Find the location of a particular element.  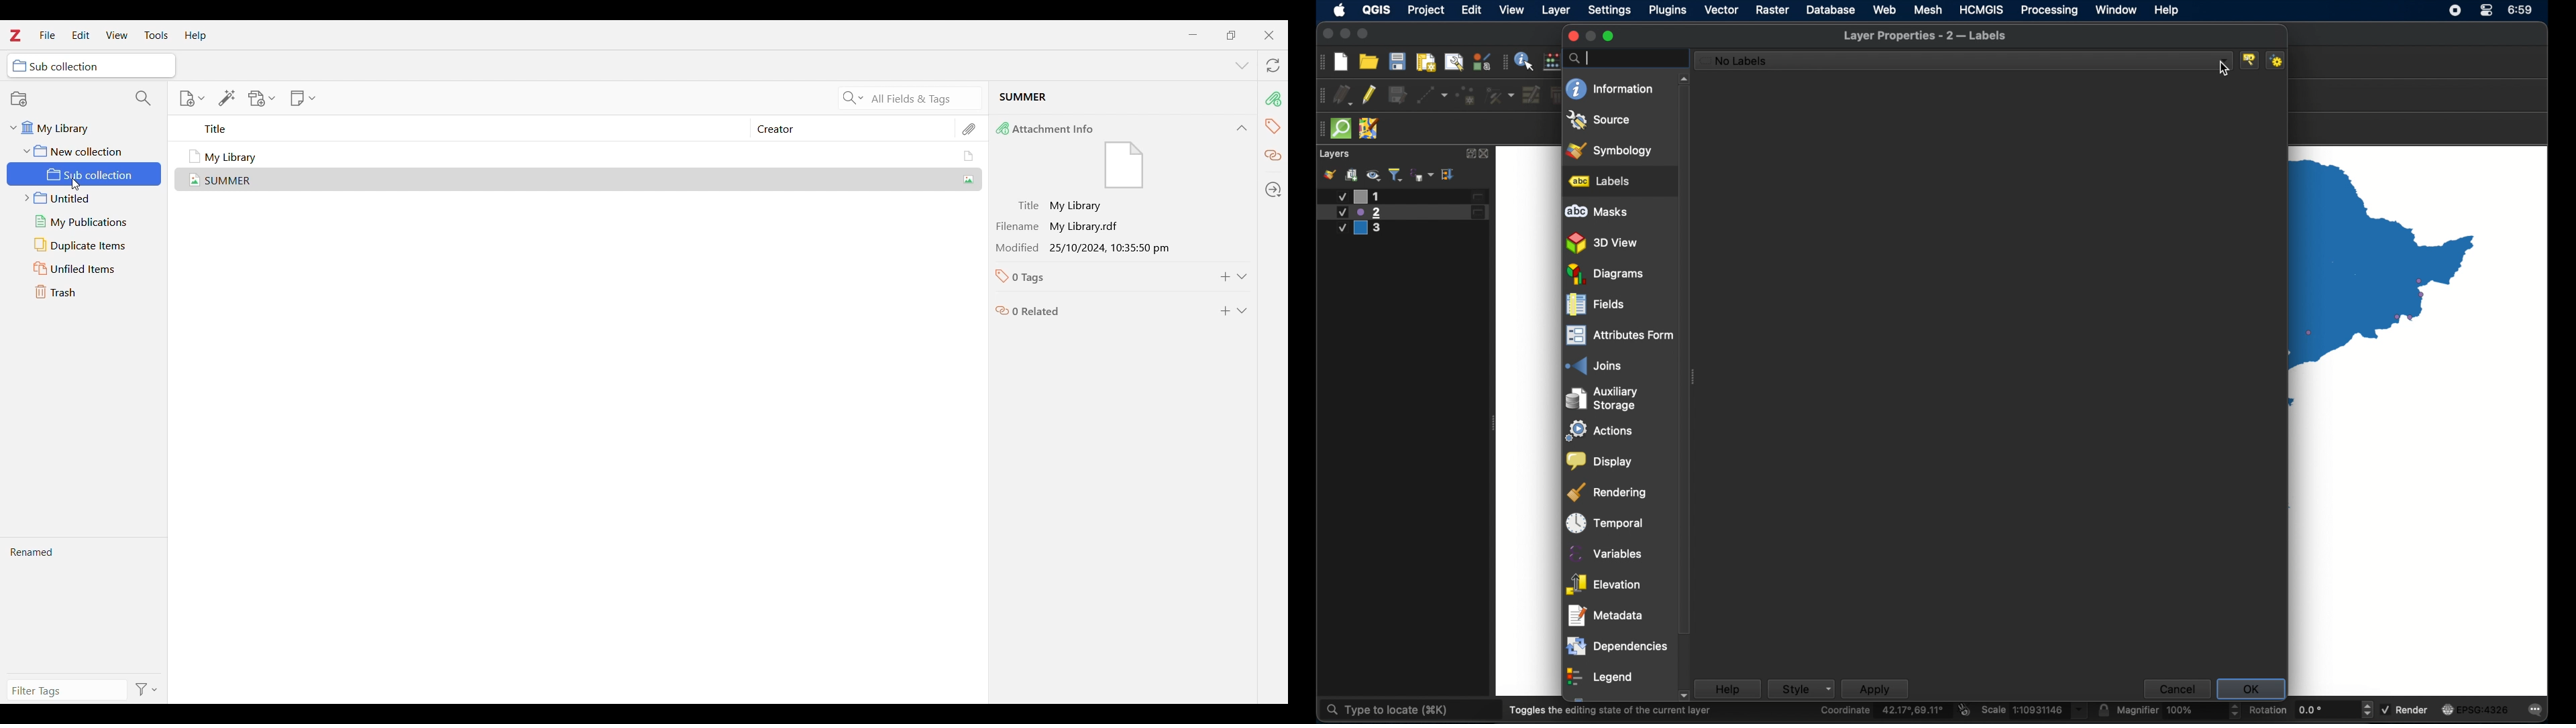

Creator  is located at coordinates (846, 129).